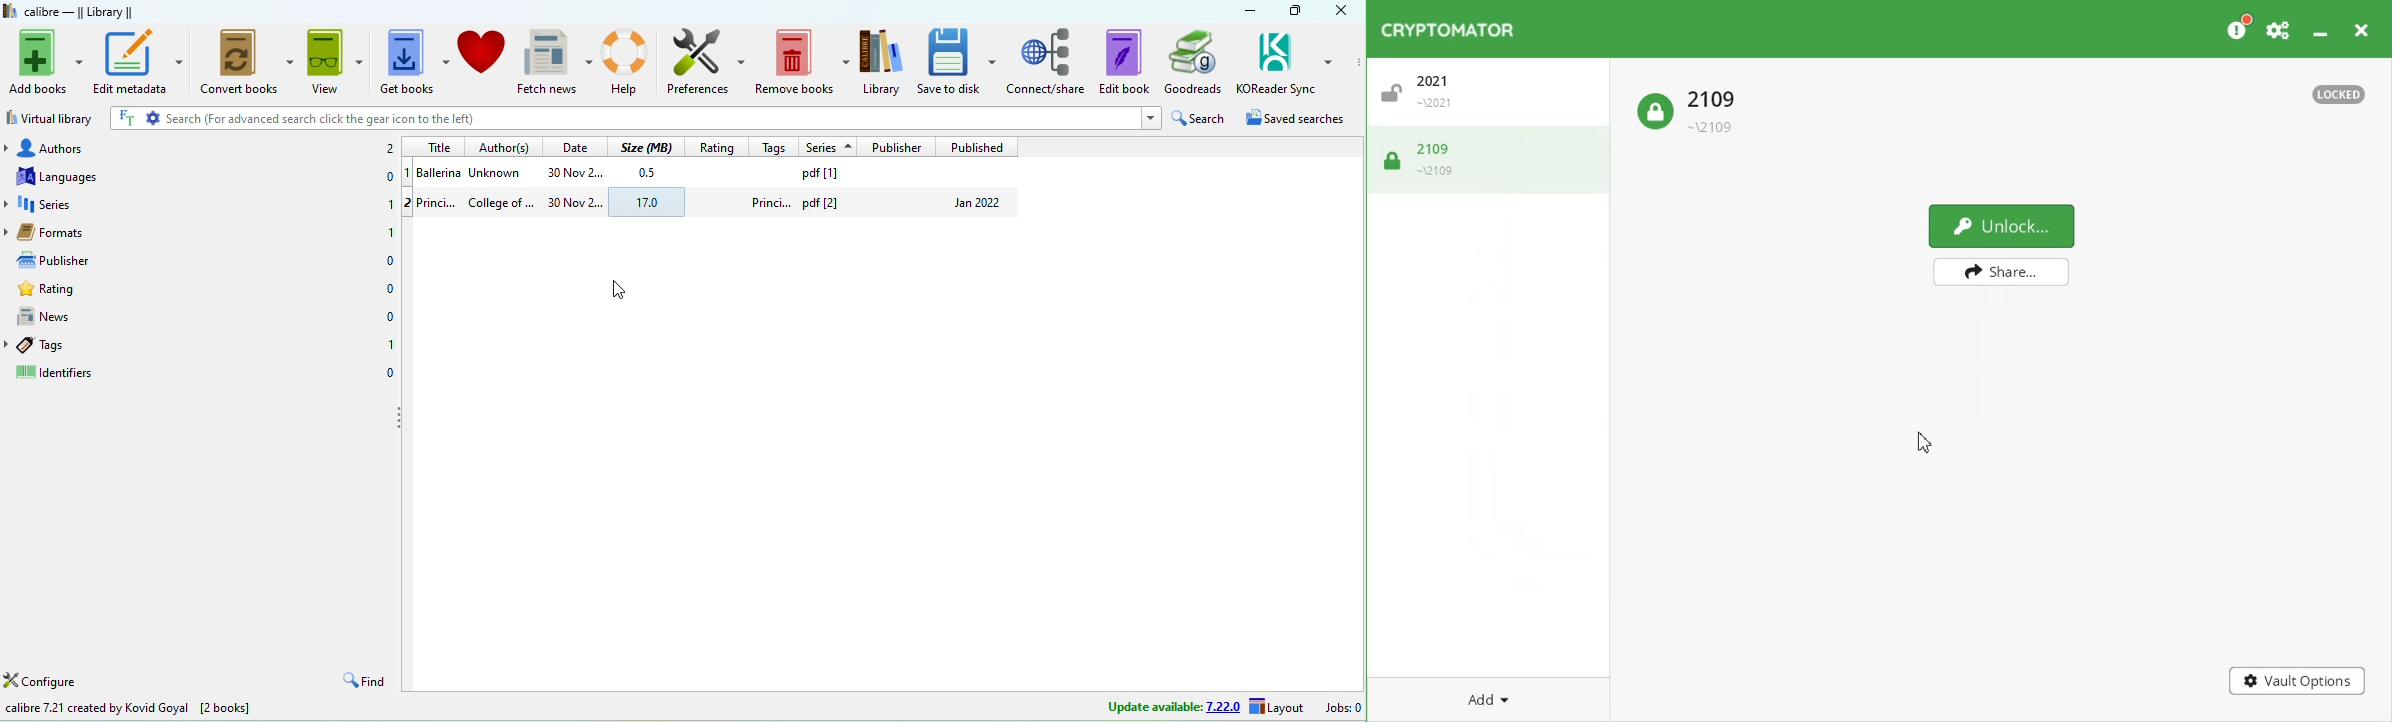 The image size is (2408, 728). What do you see at coordinates (1285, 61) in the screenshot?
I see `KOReader Sync` at bounding box center [1285, 61].